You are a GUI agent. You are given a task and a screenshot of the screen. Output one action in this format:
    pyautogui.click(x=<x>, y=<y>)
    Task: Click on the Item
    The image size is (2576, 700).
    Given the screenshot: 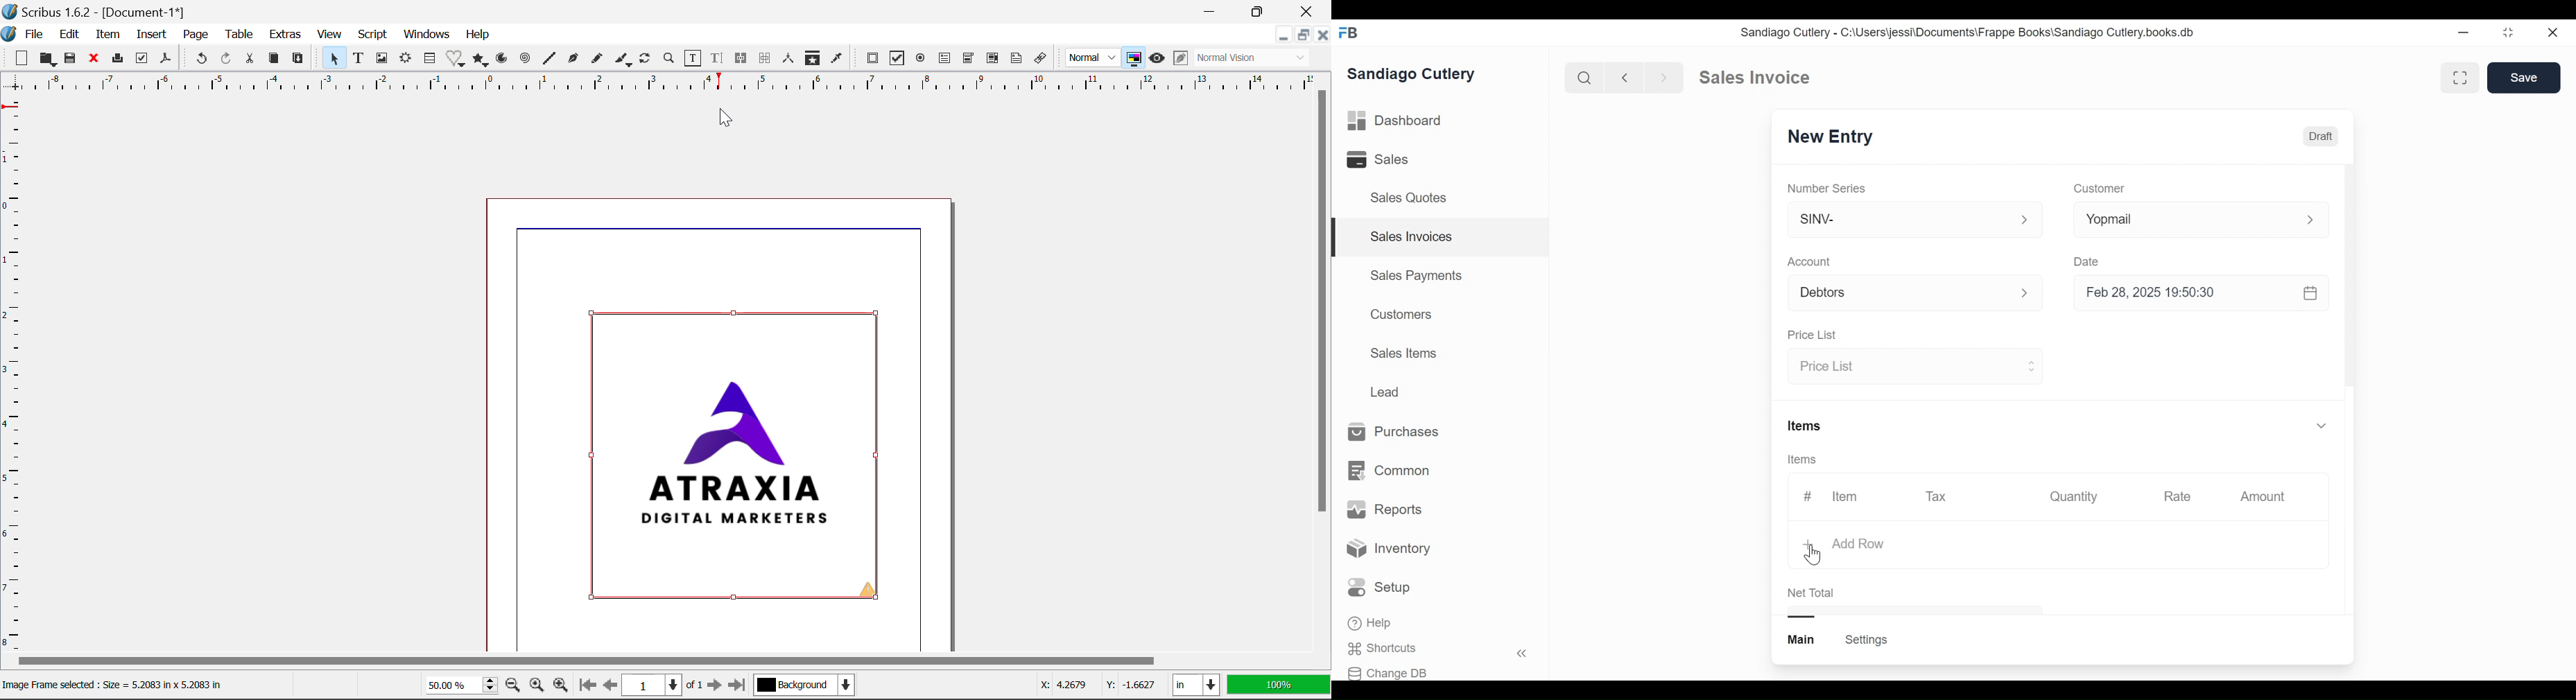 What is the action you would take?
    pyautogui.click(x=1846, y=496)
    